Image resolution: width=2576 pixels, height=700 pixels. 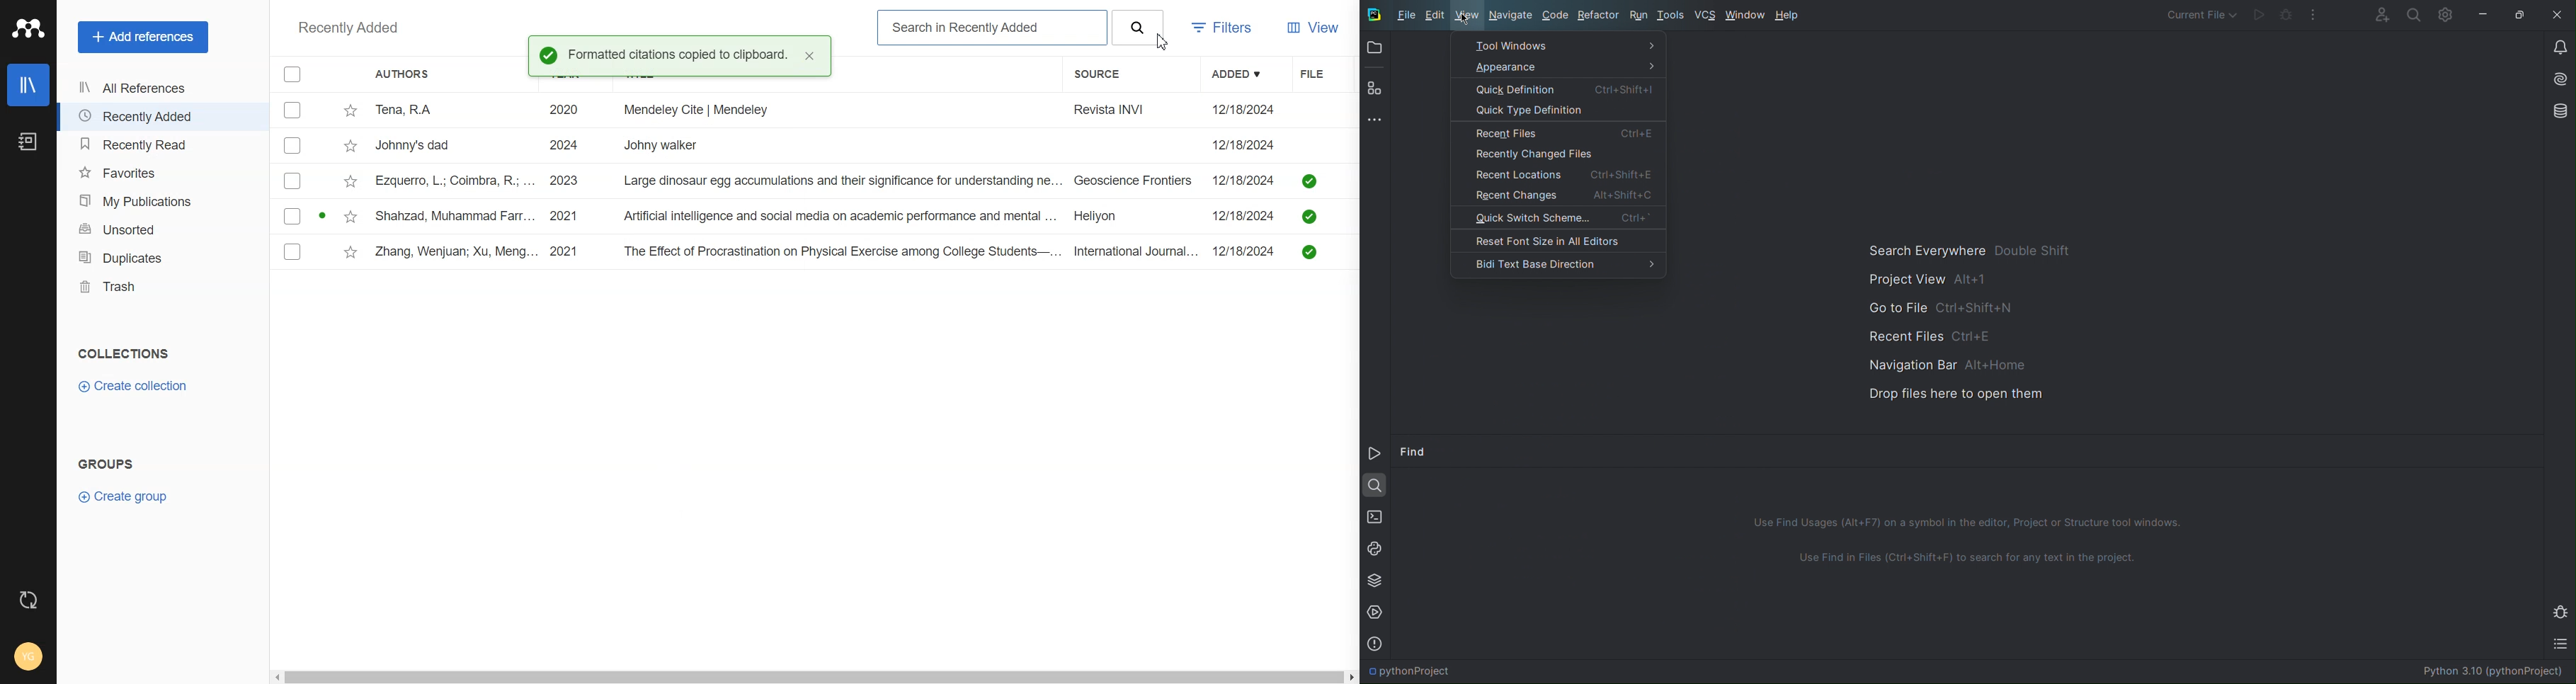 I want to click on Logo, so click(x=28, y=29).